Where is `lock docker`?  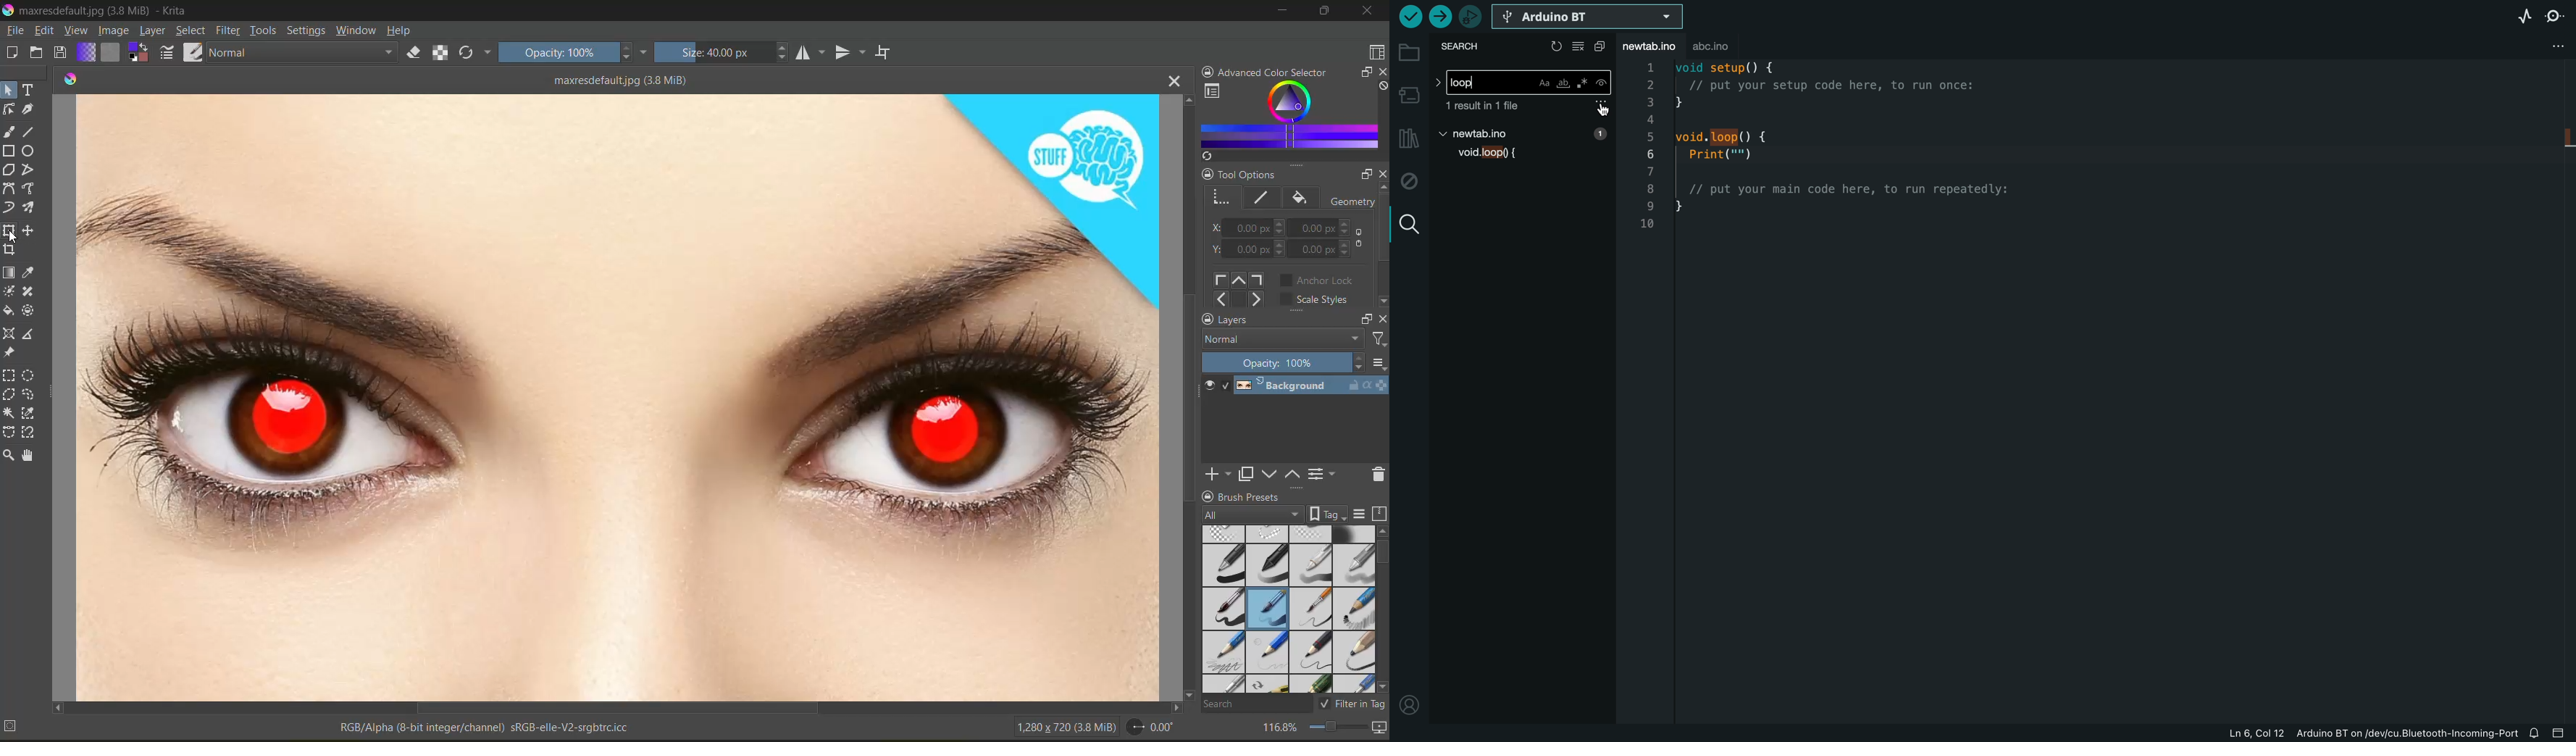
lock docker is located at coordinates (1210, 72).